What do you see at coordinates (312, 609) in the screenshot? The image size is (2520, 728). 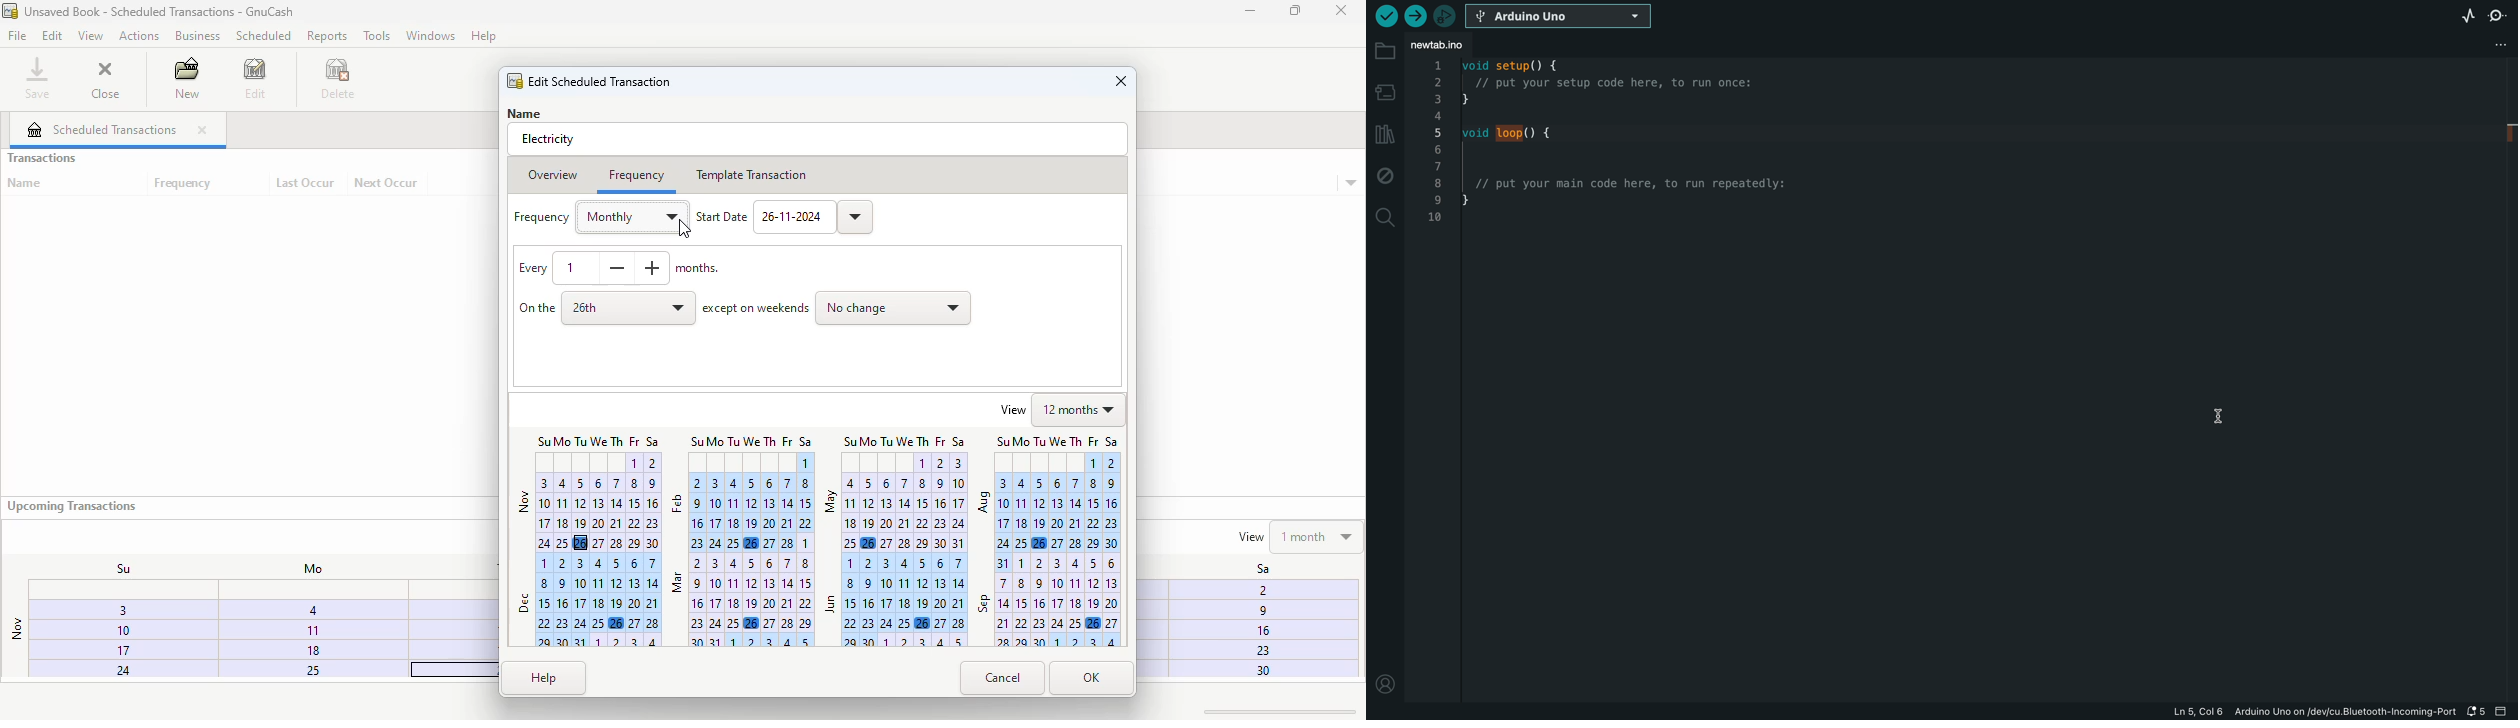 I see `4` at bounding box center [312, 609].